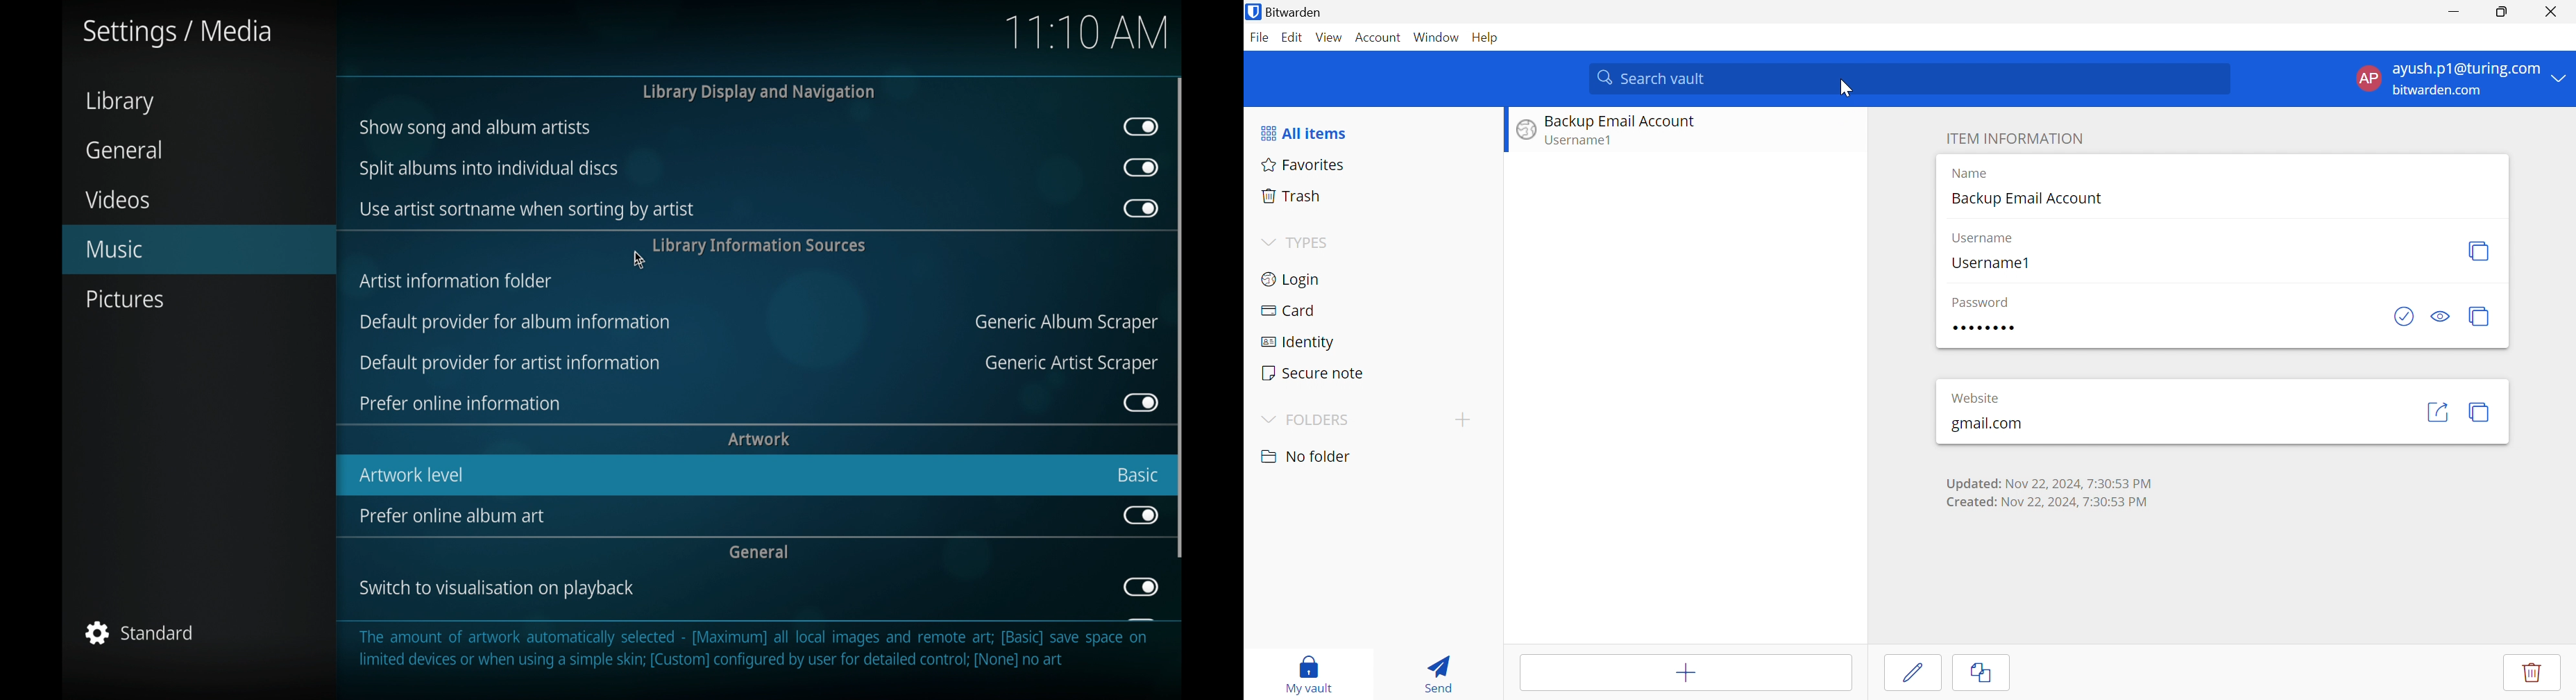  Describe the element at coordinates (1985, 672) in the screenshot. I see `Cancel` at that location.